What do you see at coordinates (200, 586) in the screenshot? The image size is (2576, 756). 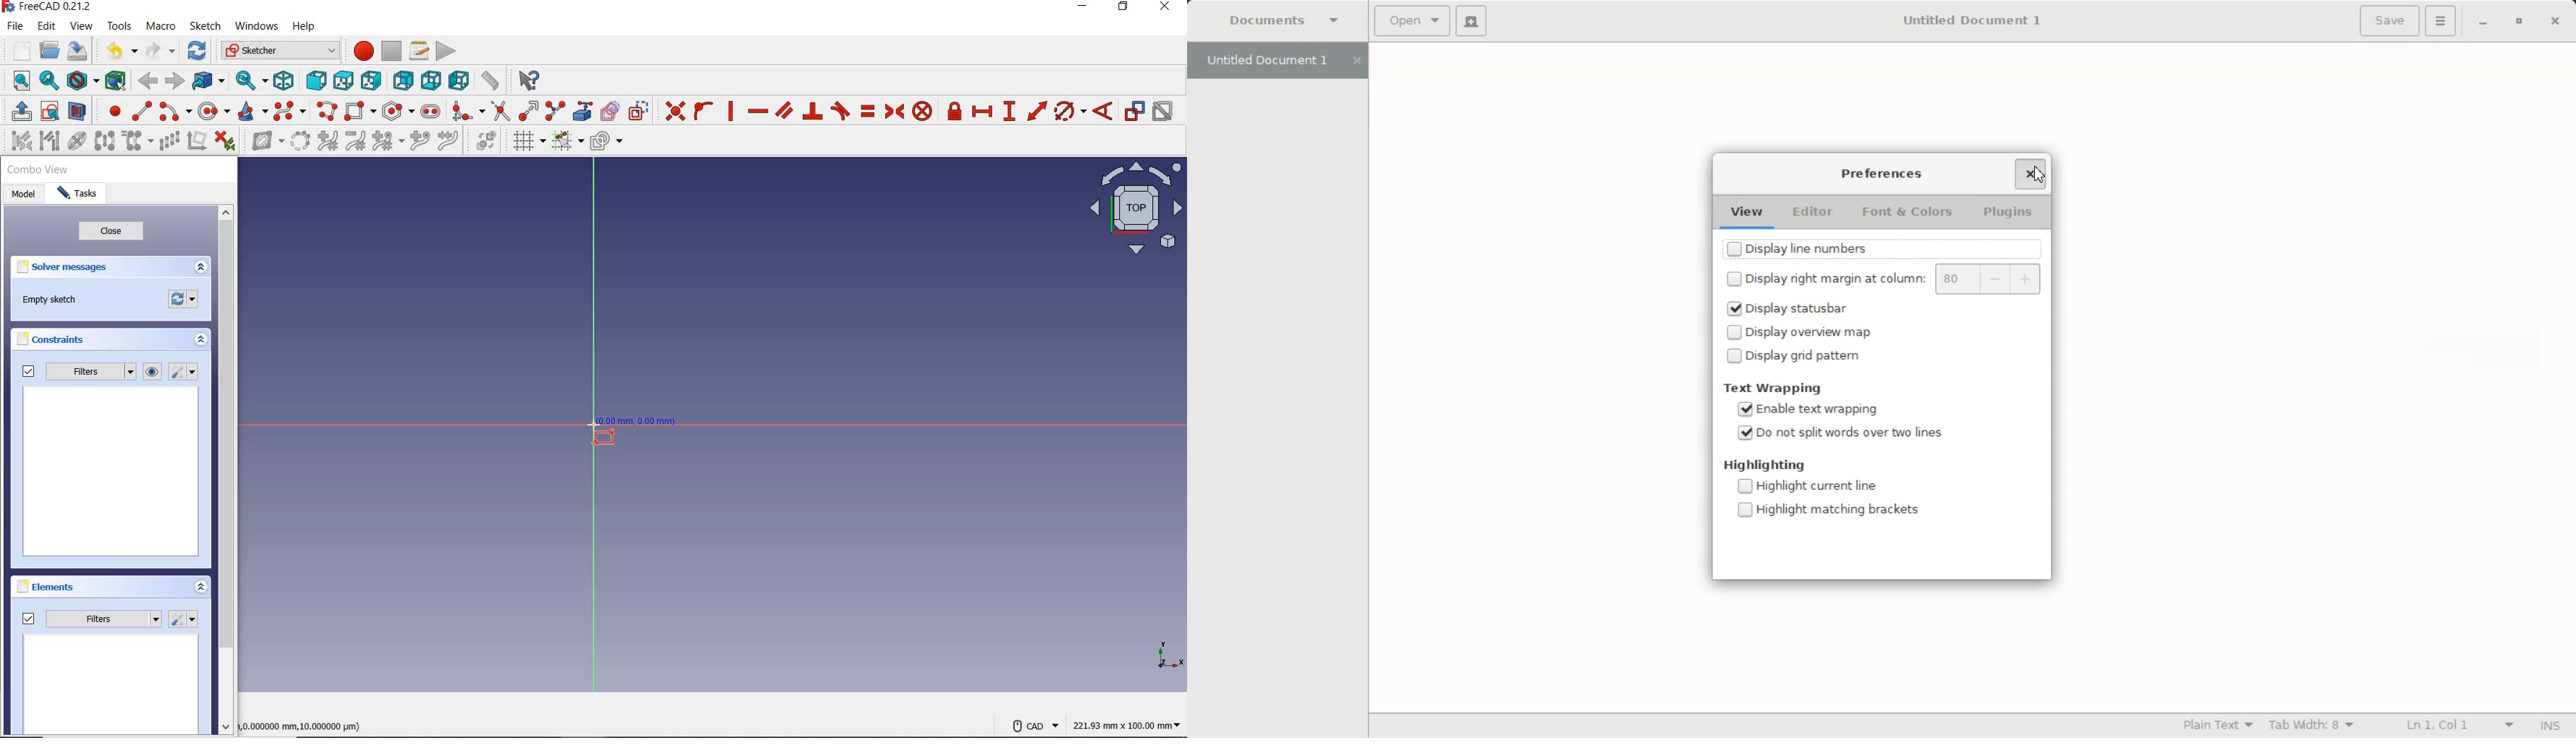 I see `expand` at bounding box center [200, 586].